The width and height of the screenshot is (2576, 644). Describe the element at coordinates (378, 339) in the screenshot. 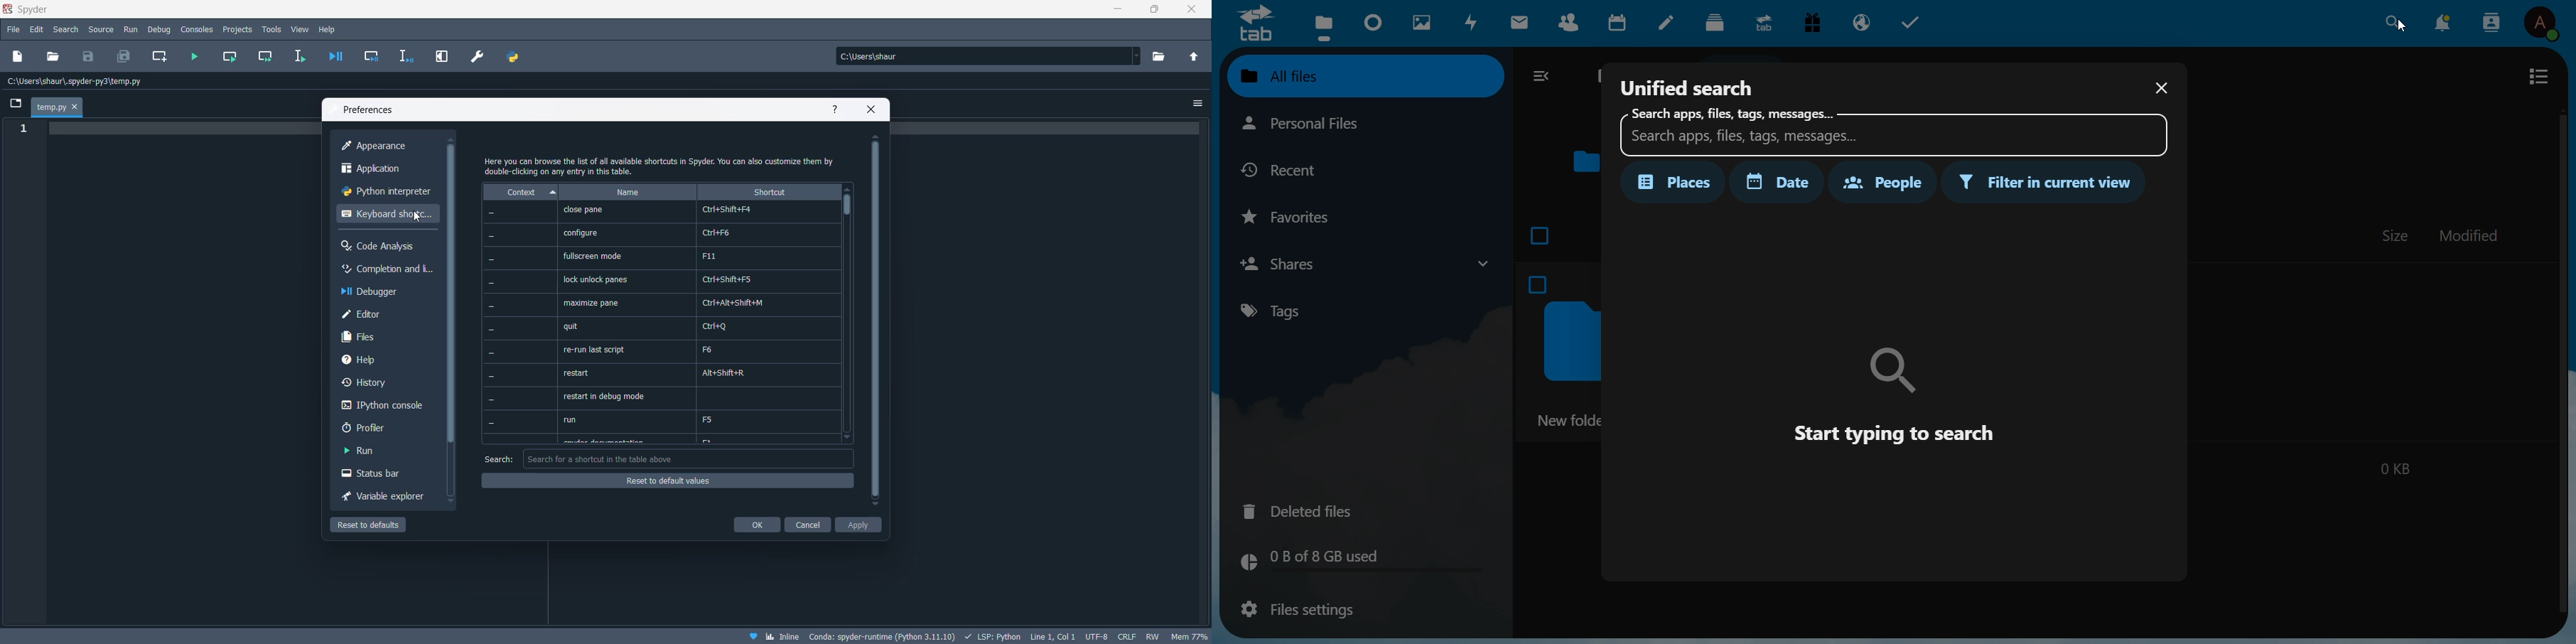

I see `files` at that location.